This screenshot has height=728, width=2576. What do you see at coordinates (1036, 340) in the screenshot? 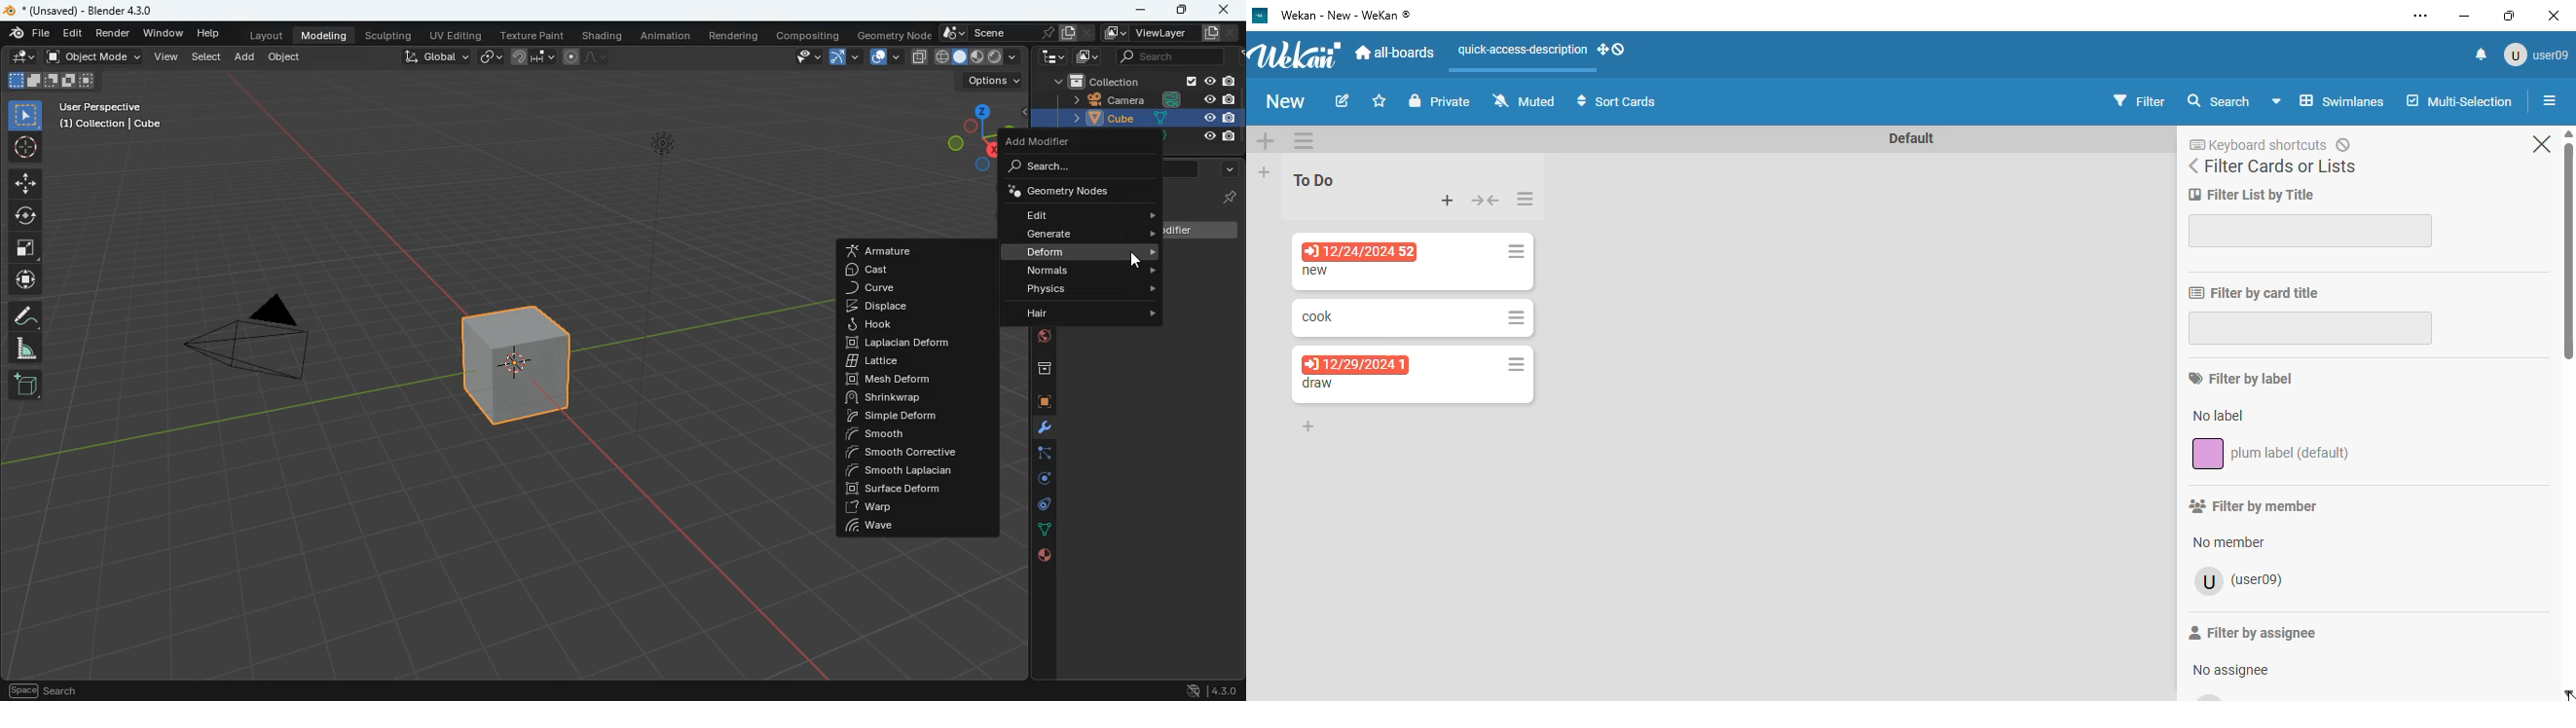
I see `globe` at bounding box center [1036, 340].